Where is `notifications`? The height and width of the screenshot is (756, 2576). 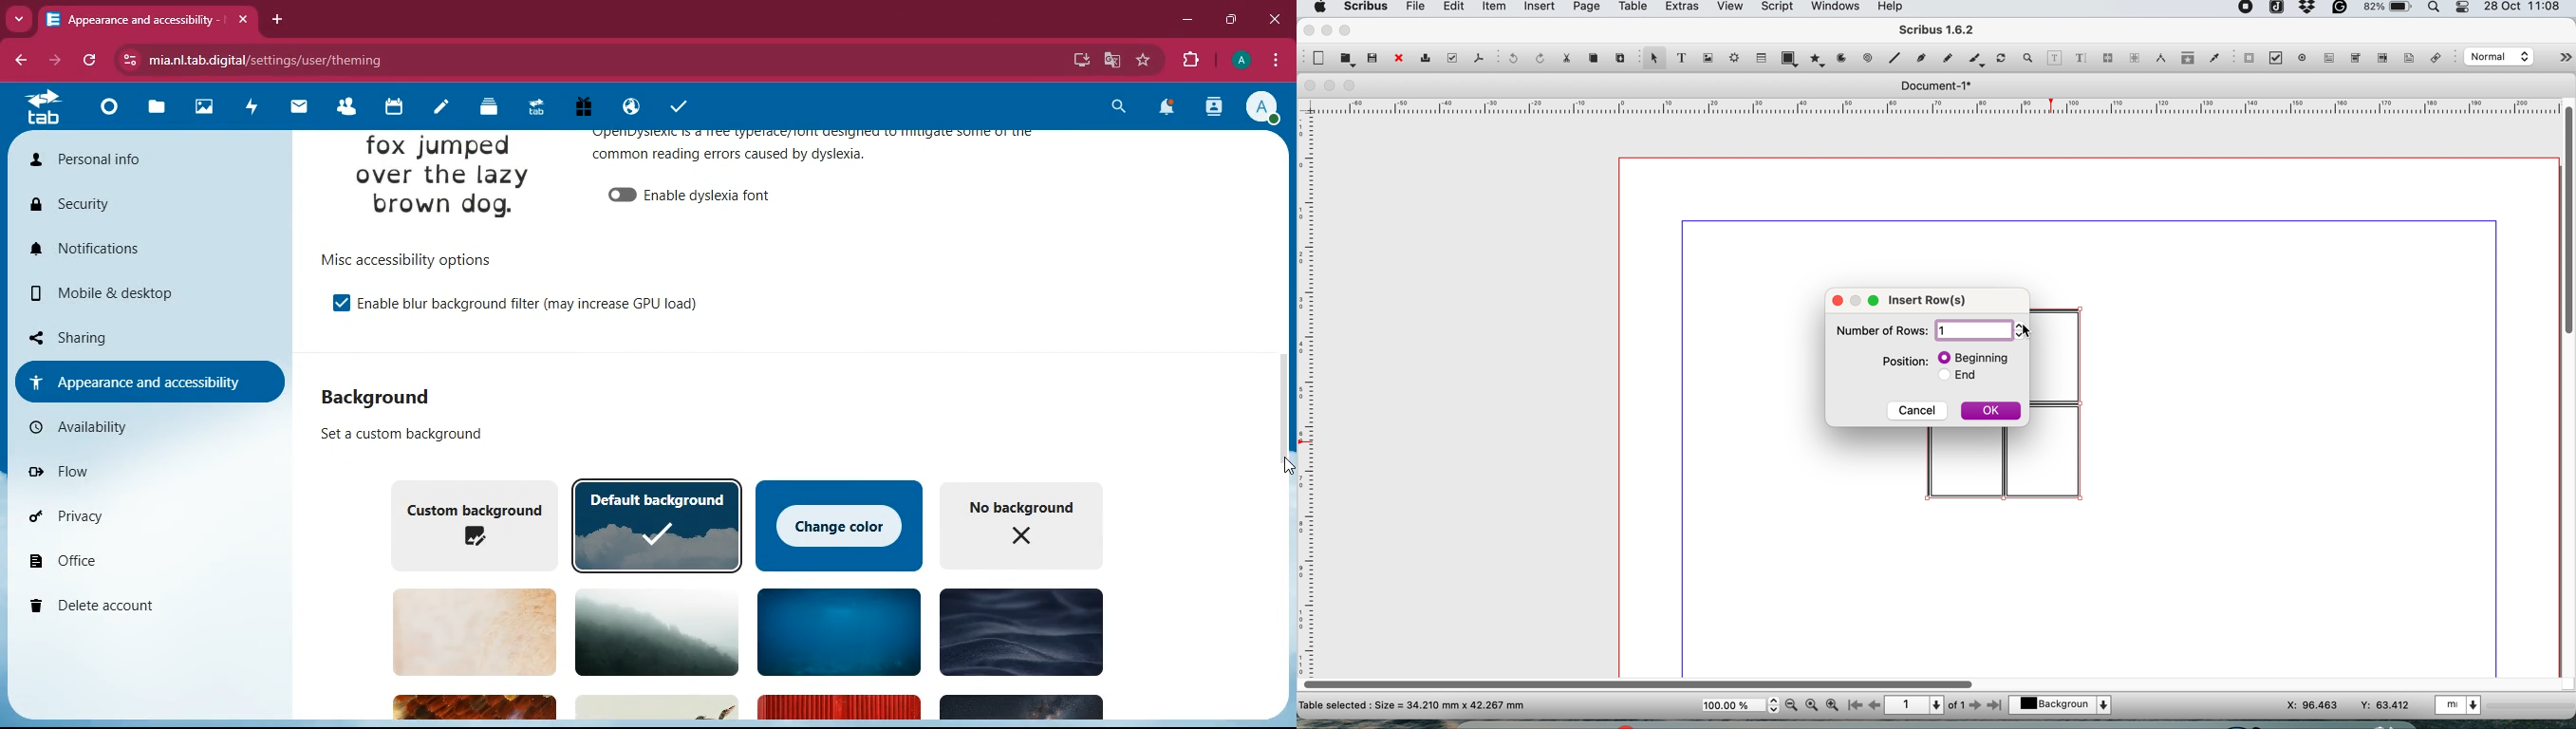
notifications is located at coordinates (1169, 108).